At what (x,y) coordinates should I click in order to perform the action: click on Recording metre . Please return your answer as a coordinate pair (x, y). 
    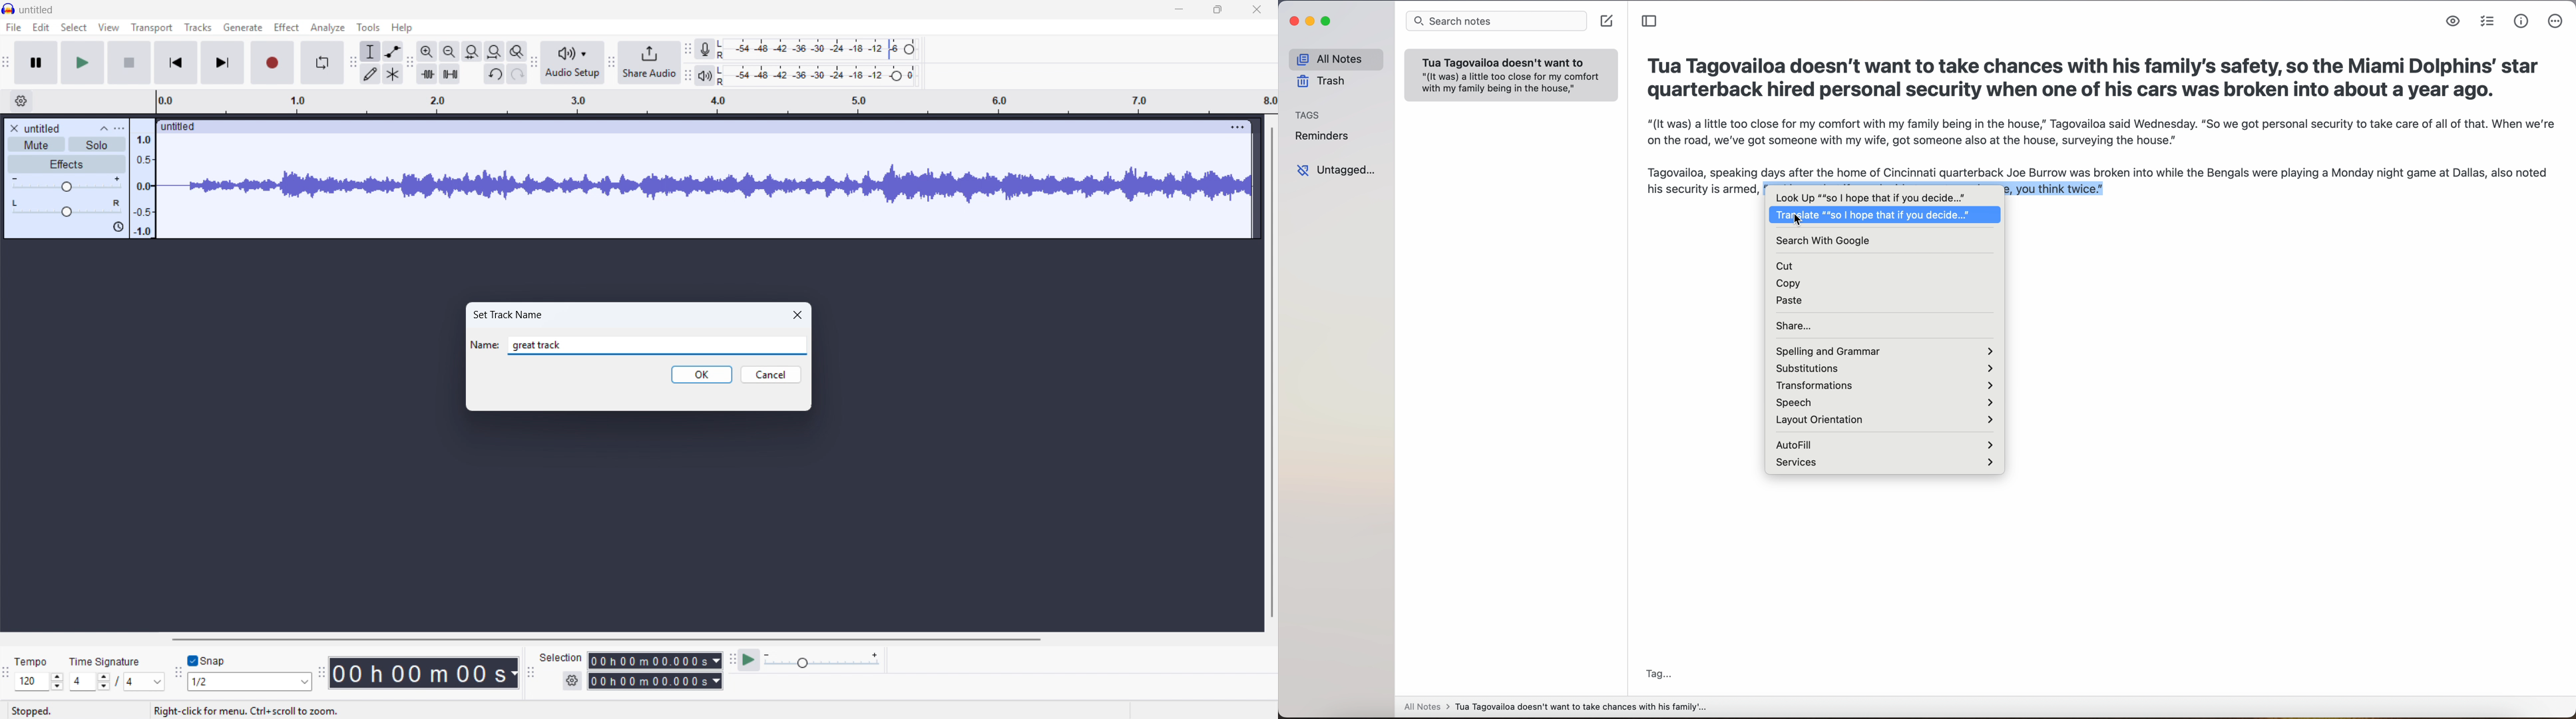
    Looking at the image, I should click on (704, 49).